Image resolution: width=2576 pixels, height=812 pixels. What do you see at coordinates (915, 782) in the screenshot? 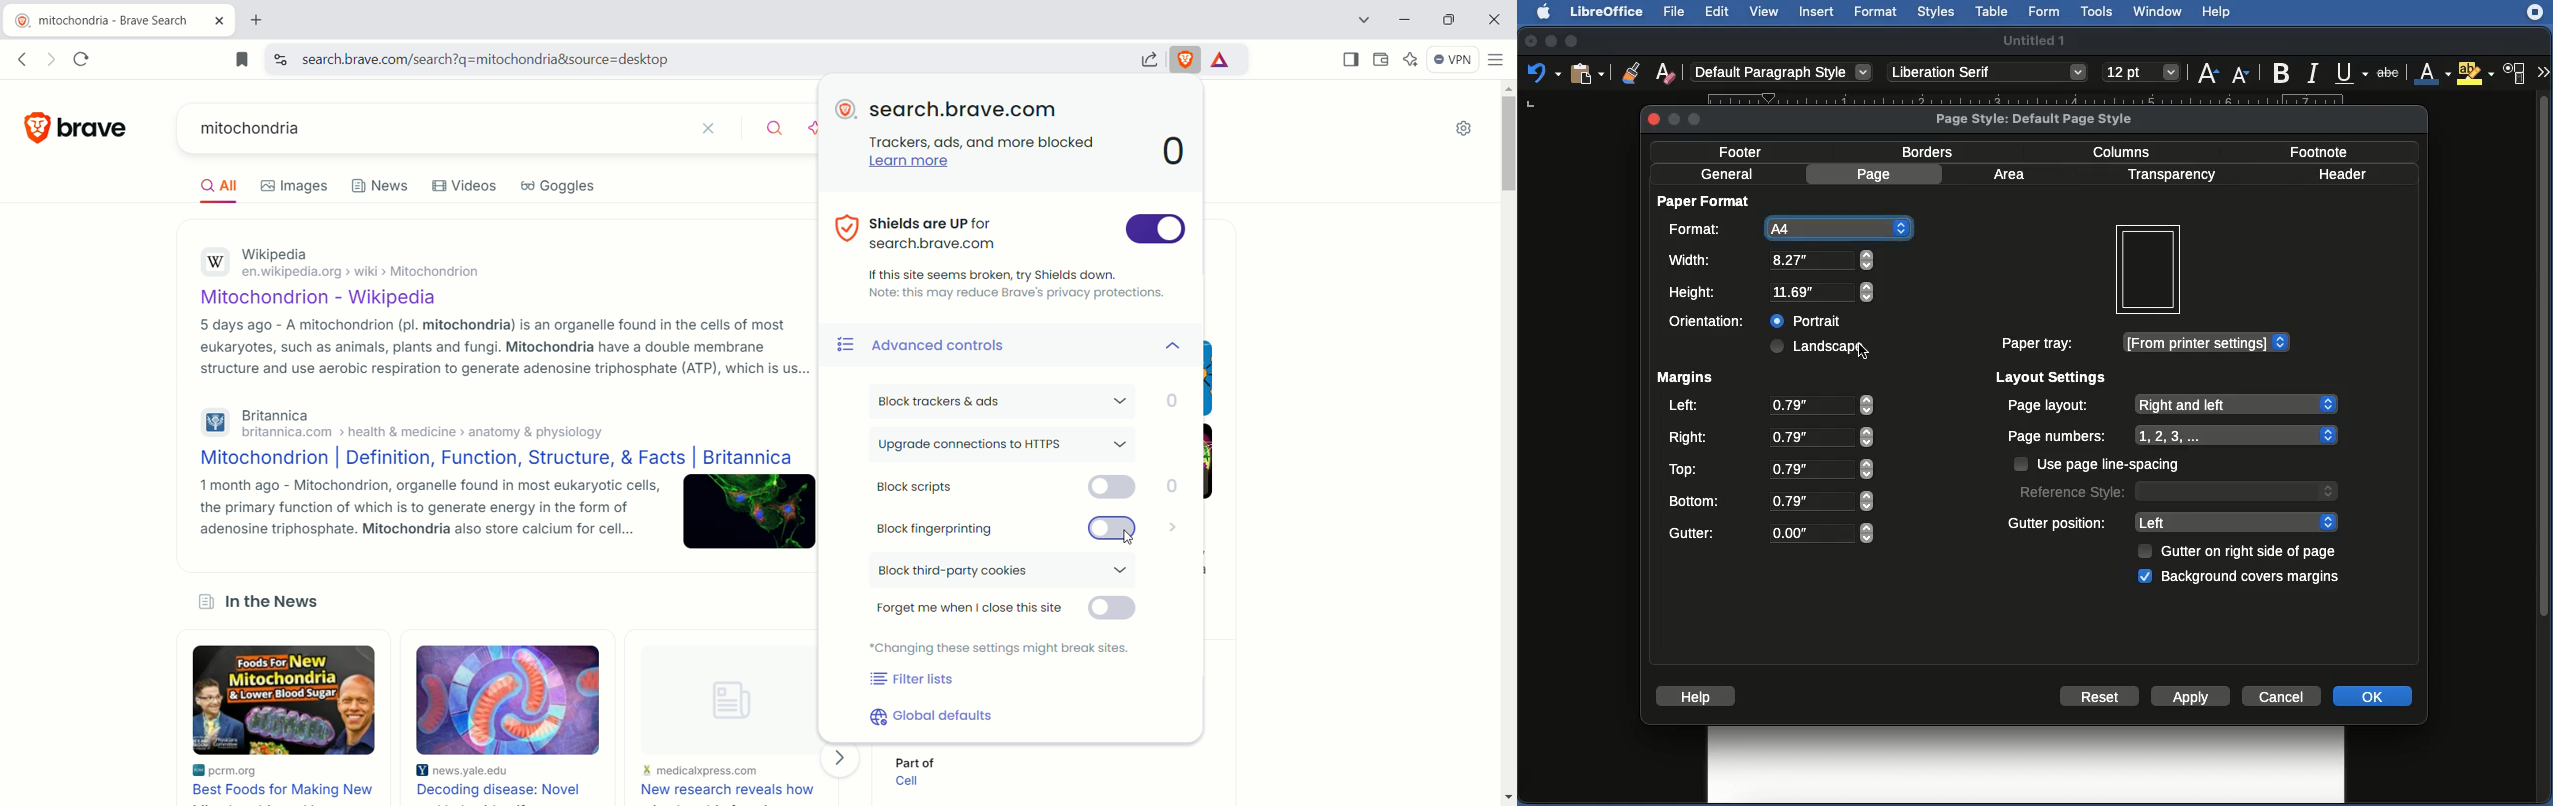
I see `Cell` at bounding box center [915, 782].